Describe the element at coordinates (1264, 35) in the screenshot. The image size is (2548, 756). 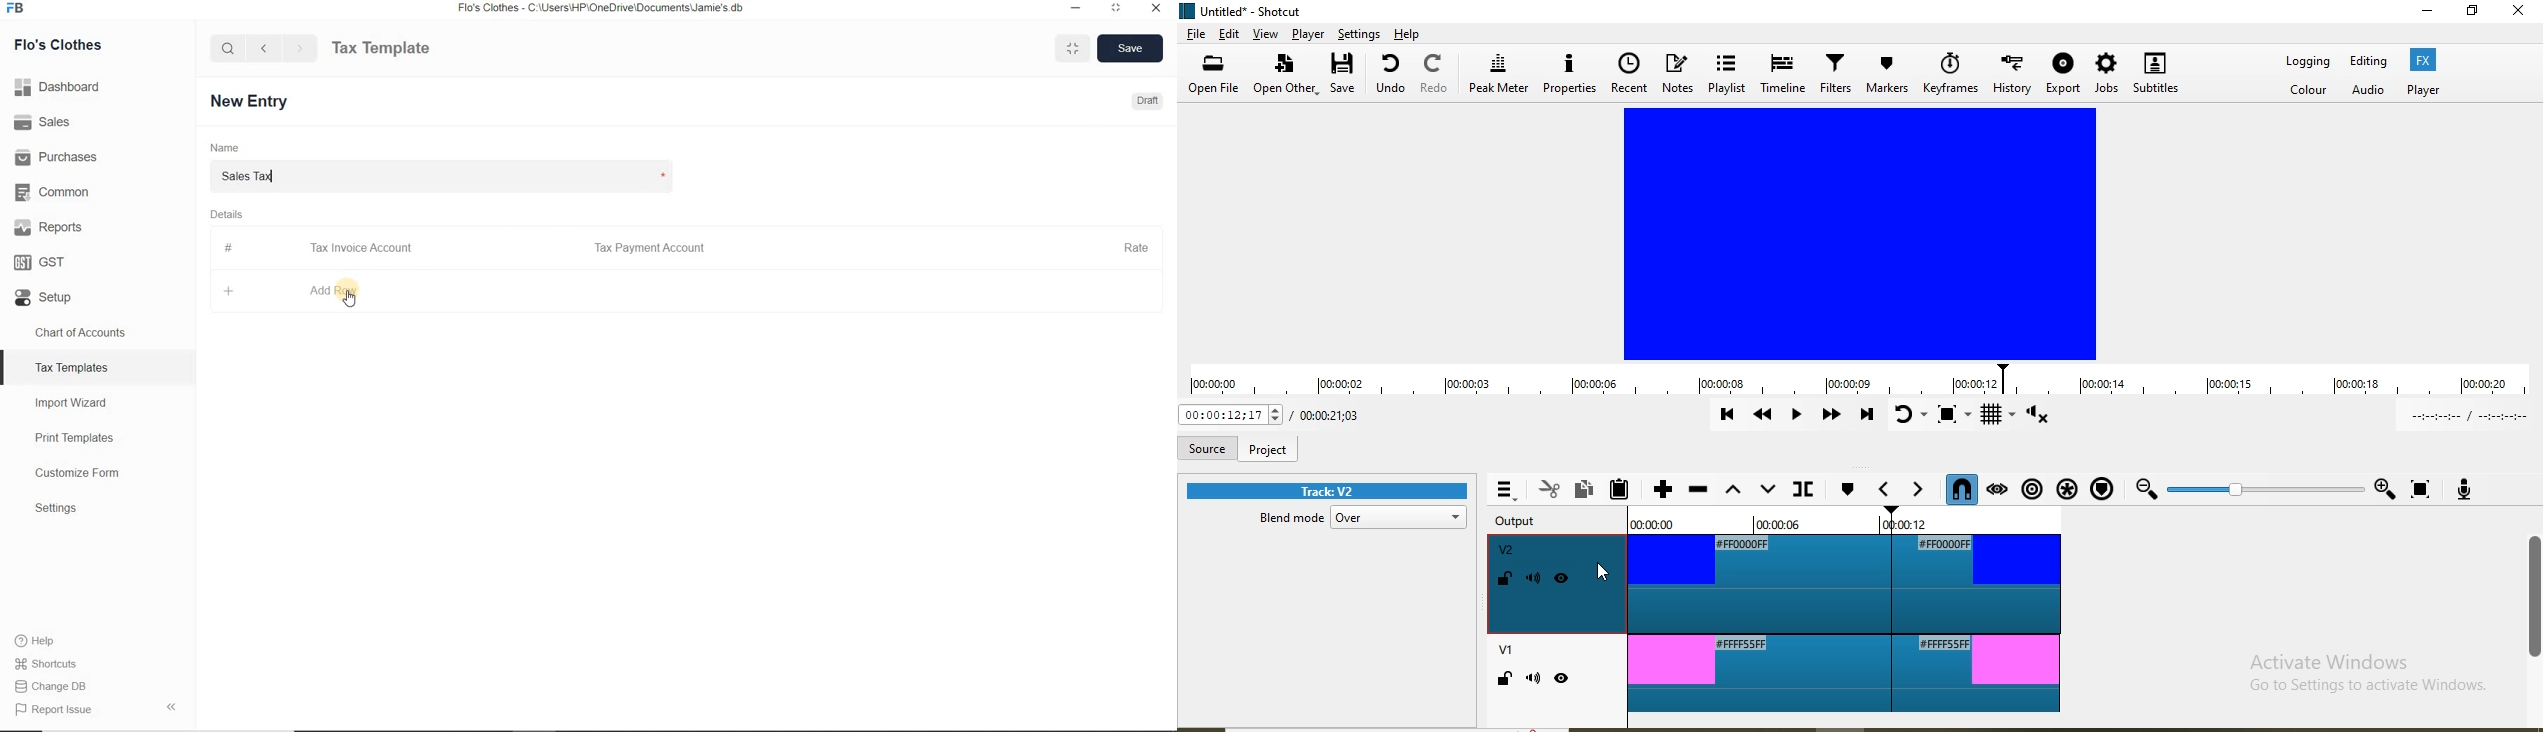
I see `view` at that location.